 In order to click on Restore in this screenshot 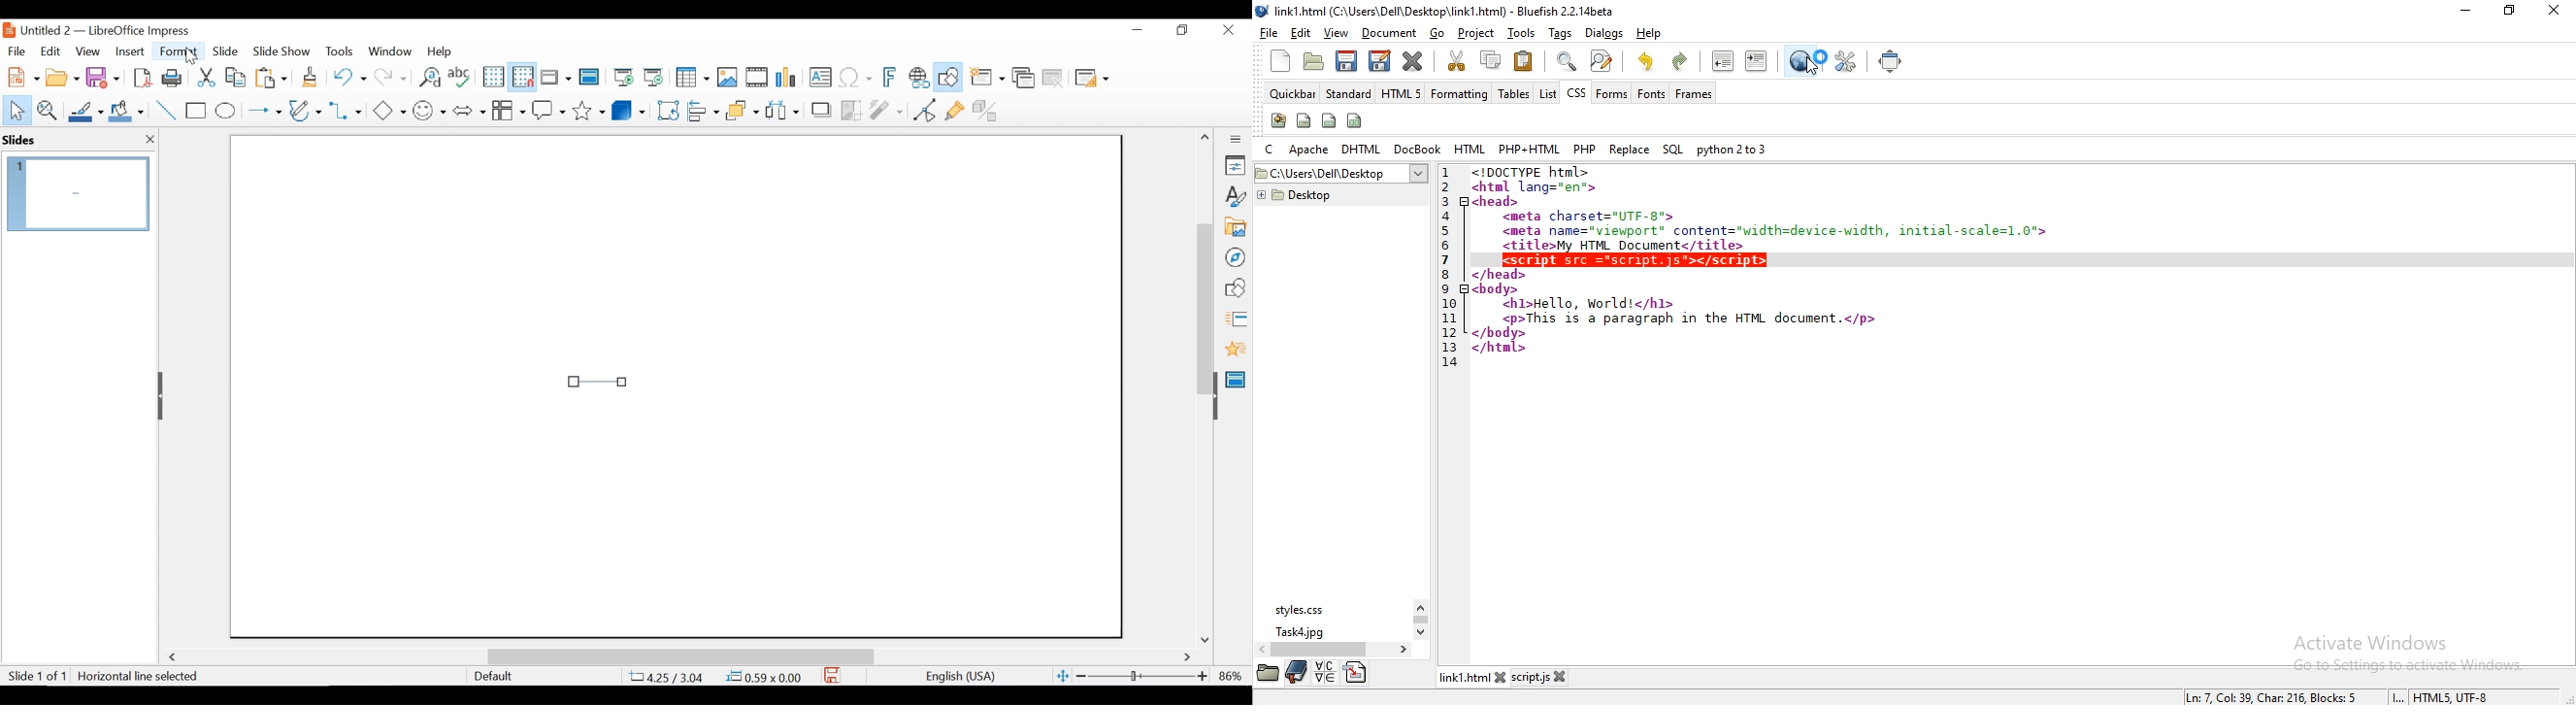, I will do `click(1181, 30)`.